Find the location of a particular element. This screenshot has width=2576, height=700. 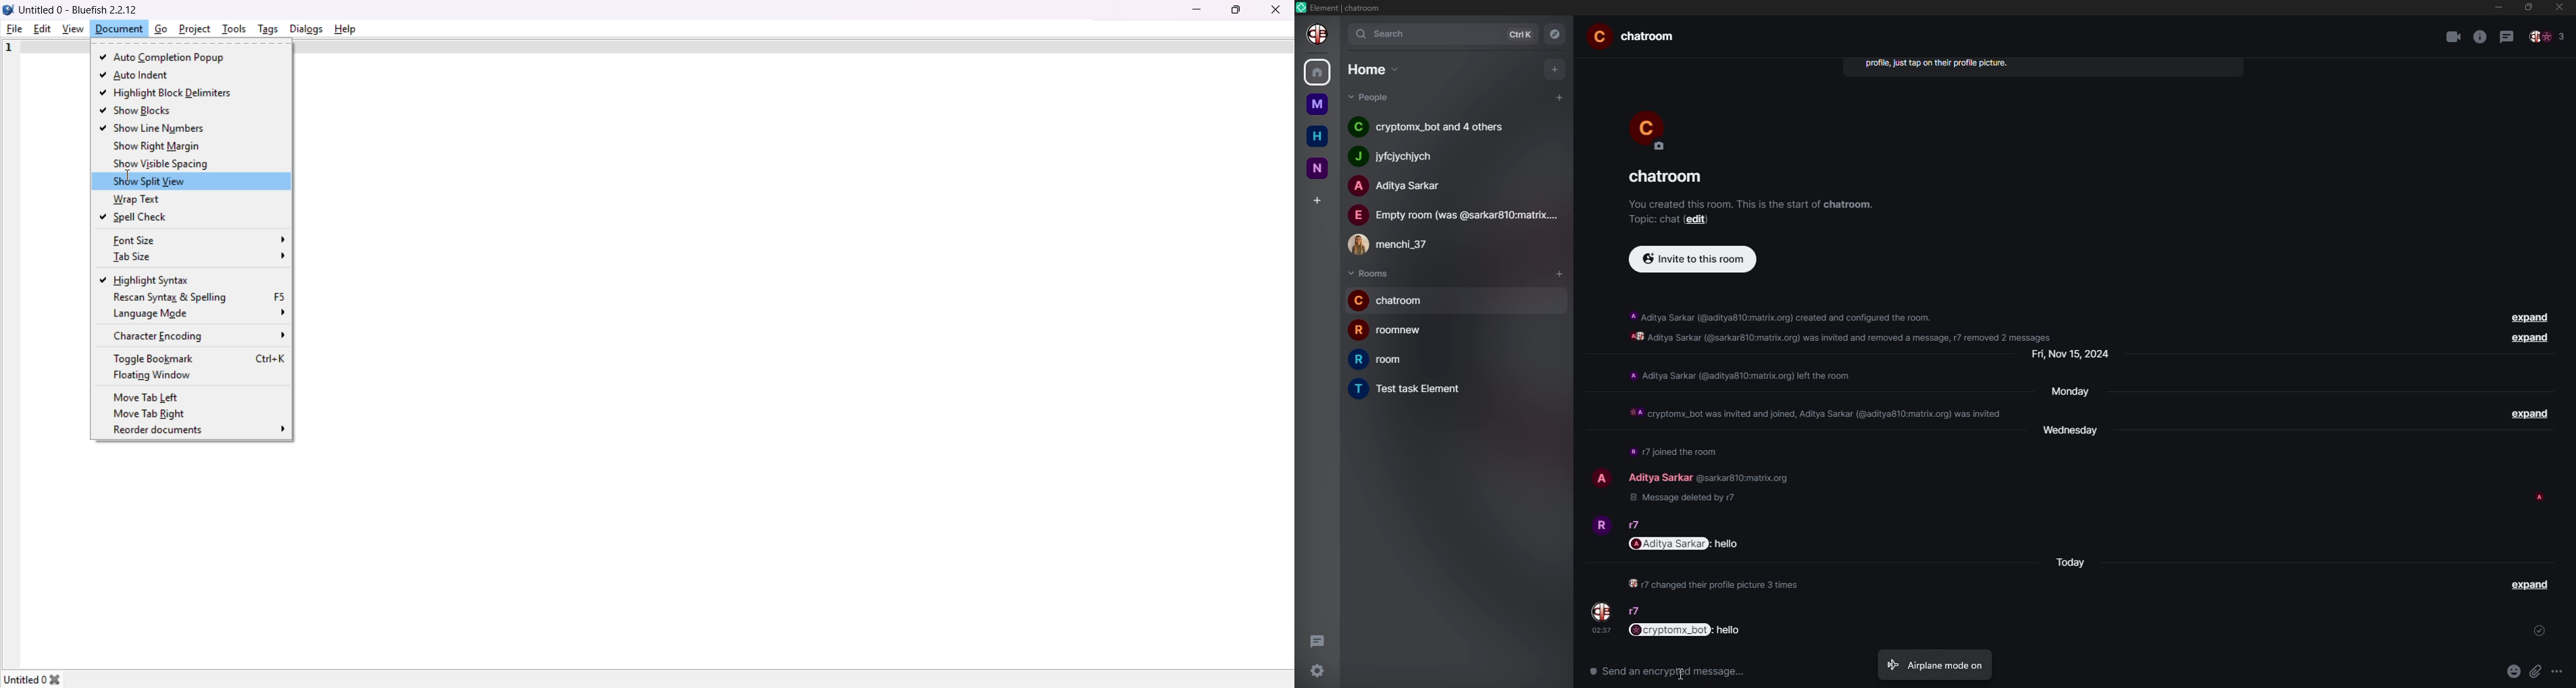

mentioned is located at coordinates (1687, 629).